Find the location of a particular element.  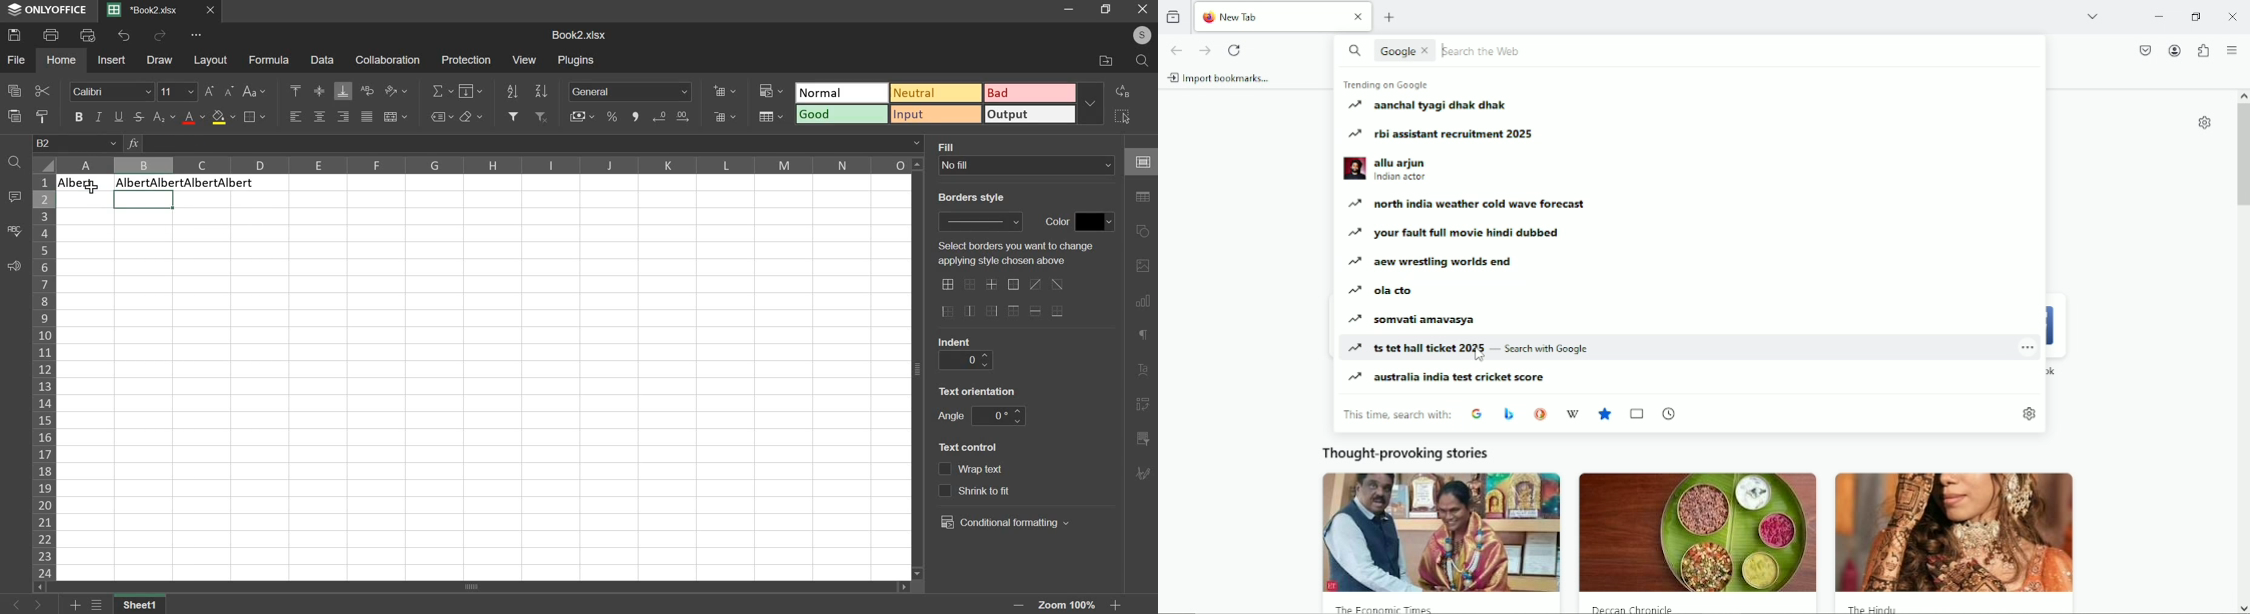

collaboration is located at coordinates (389, 60).